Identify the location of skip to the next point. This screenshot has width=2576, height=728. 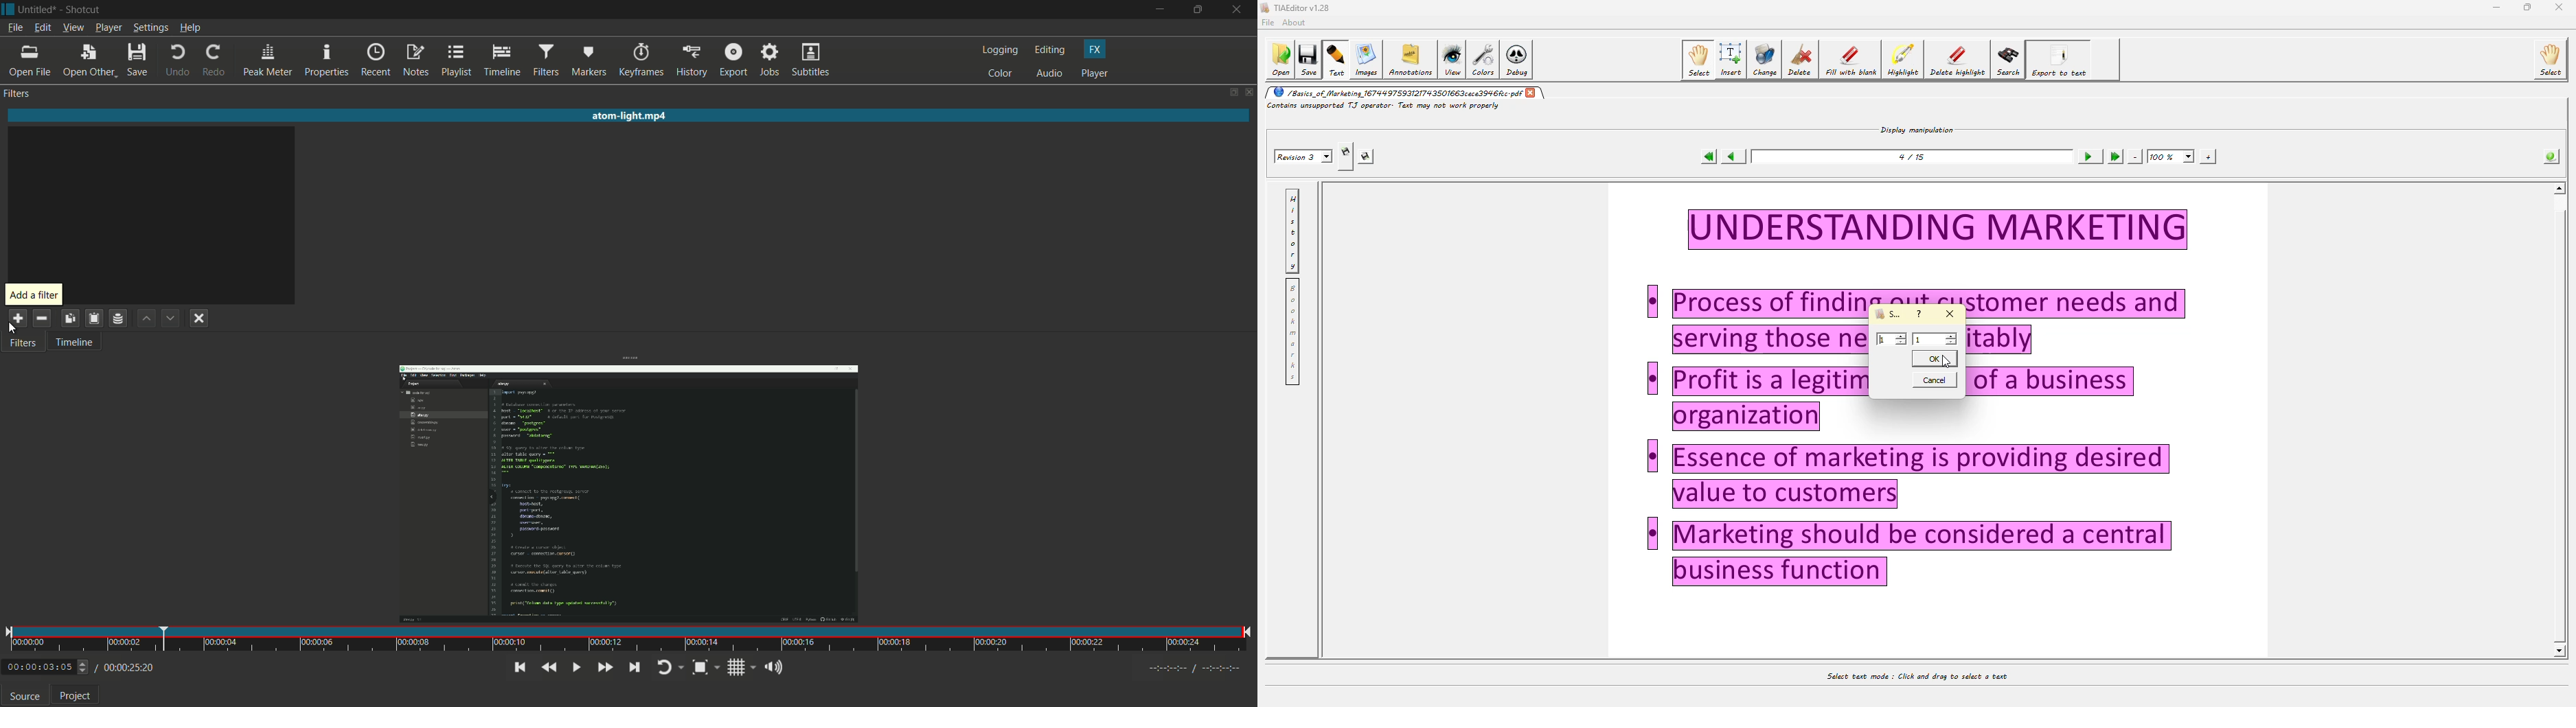
(635, 667).